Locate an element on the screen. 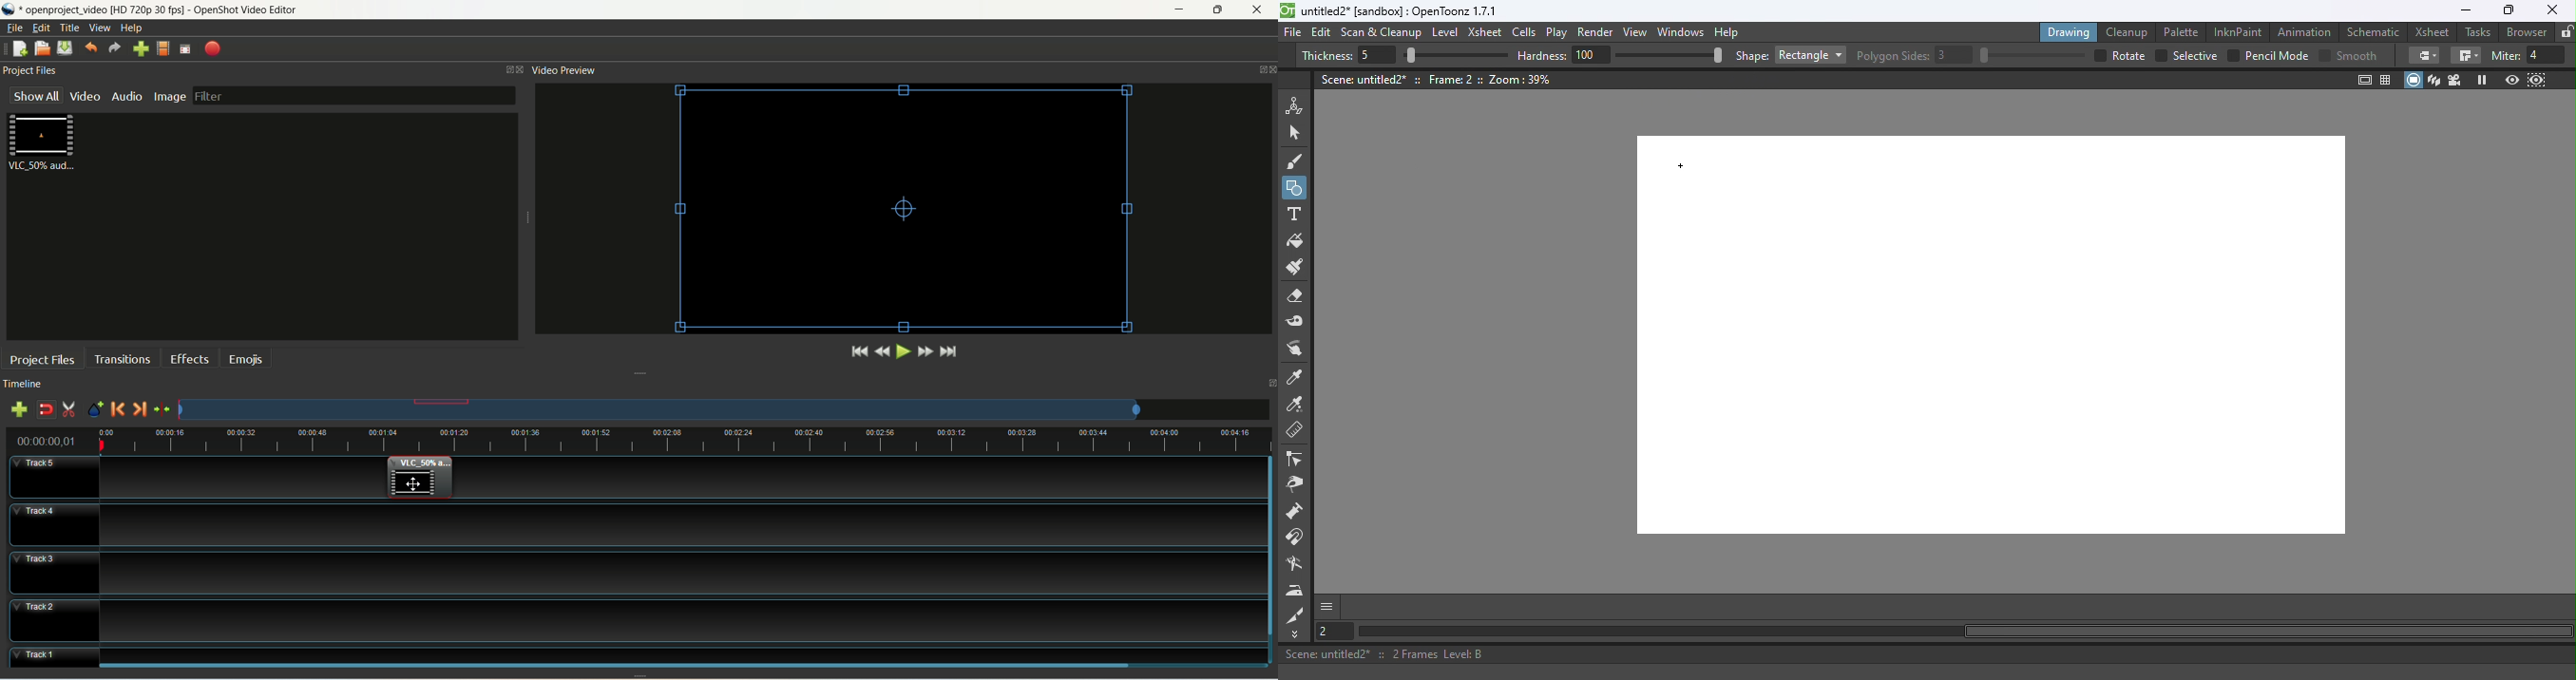  Checkbox  is located at coordinates (2324, 54).